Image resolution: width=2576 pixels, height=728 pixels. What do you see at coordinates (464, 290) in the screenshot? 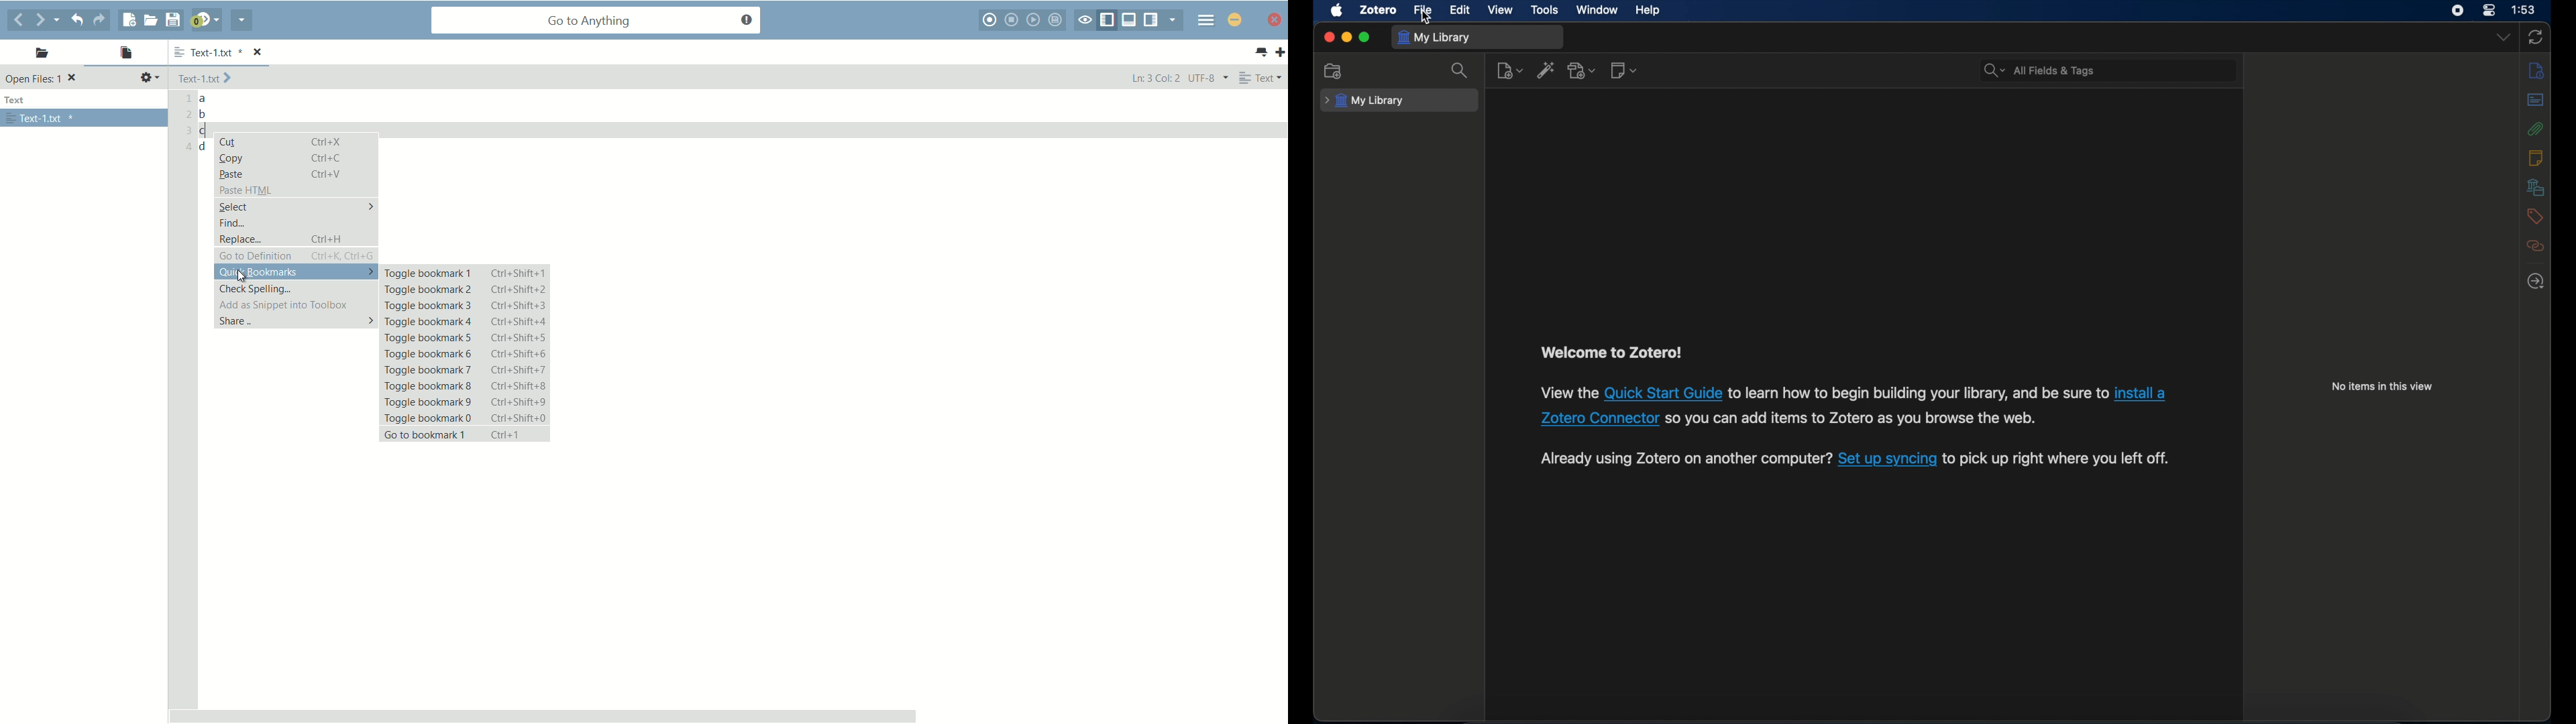
I see `toggle bookmark 2` at bounding box center [464, 290].